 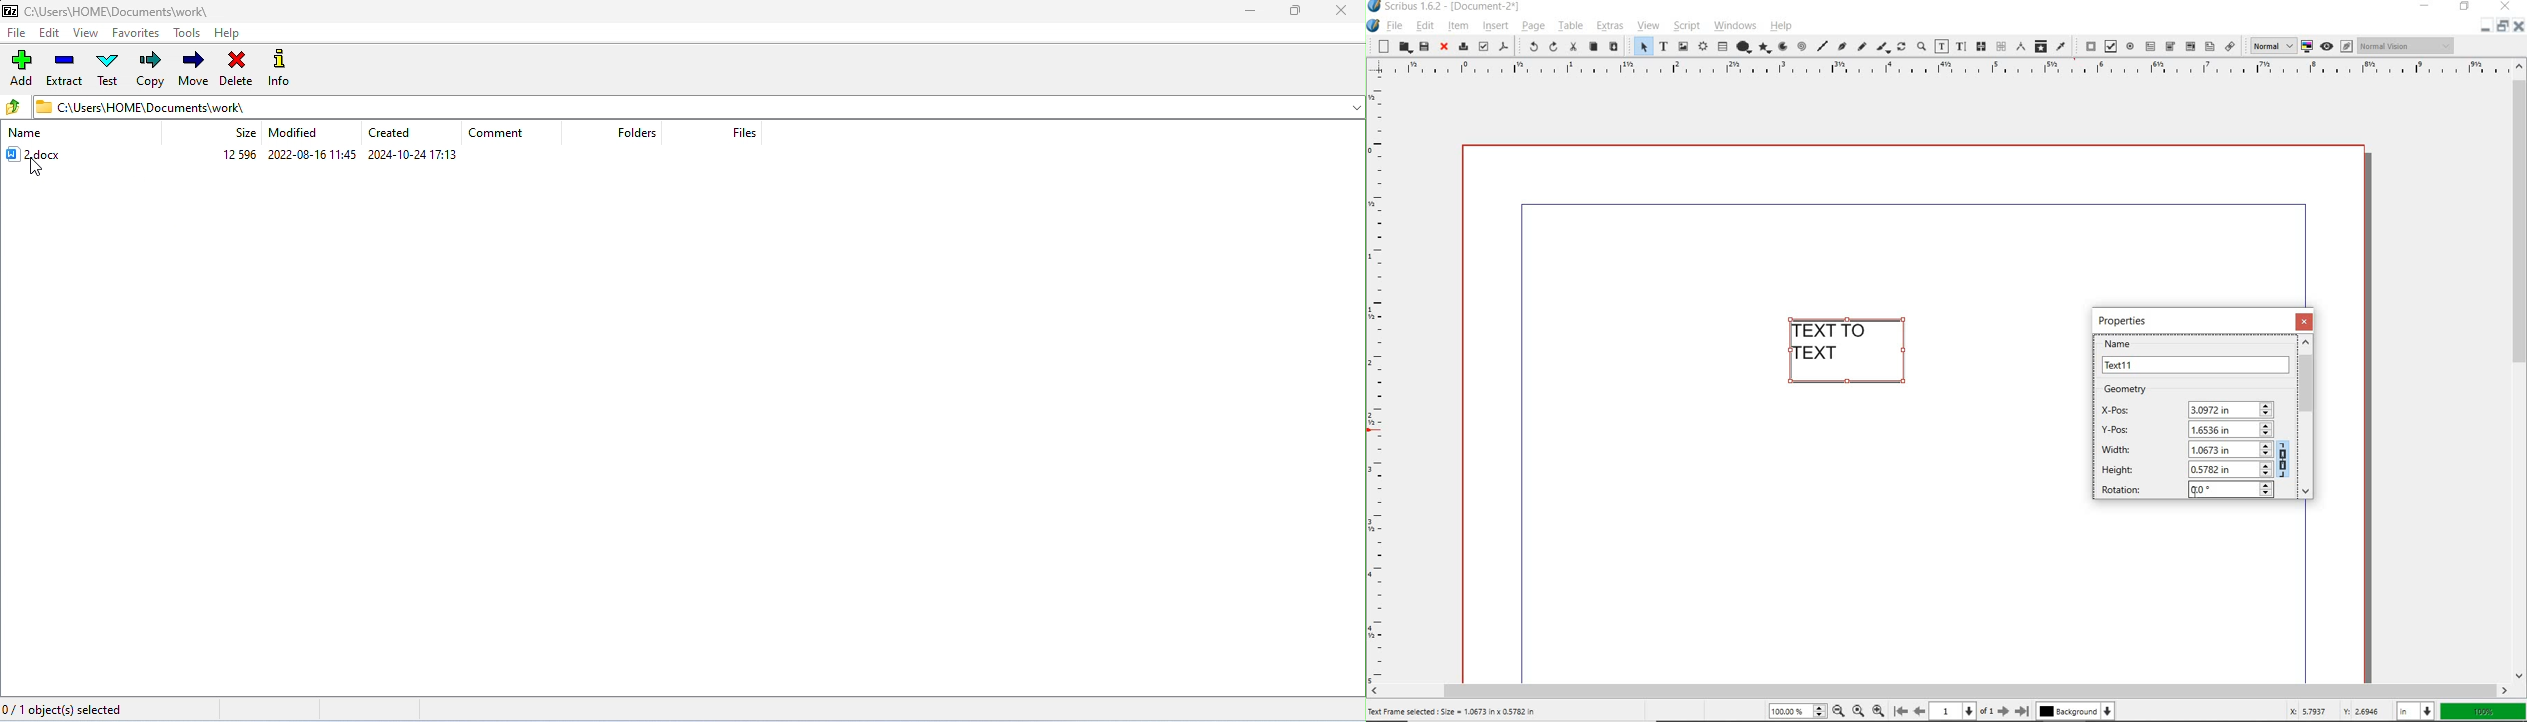 I want to click on Y-POS, so click(x=2184, y=428).